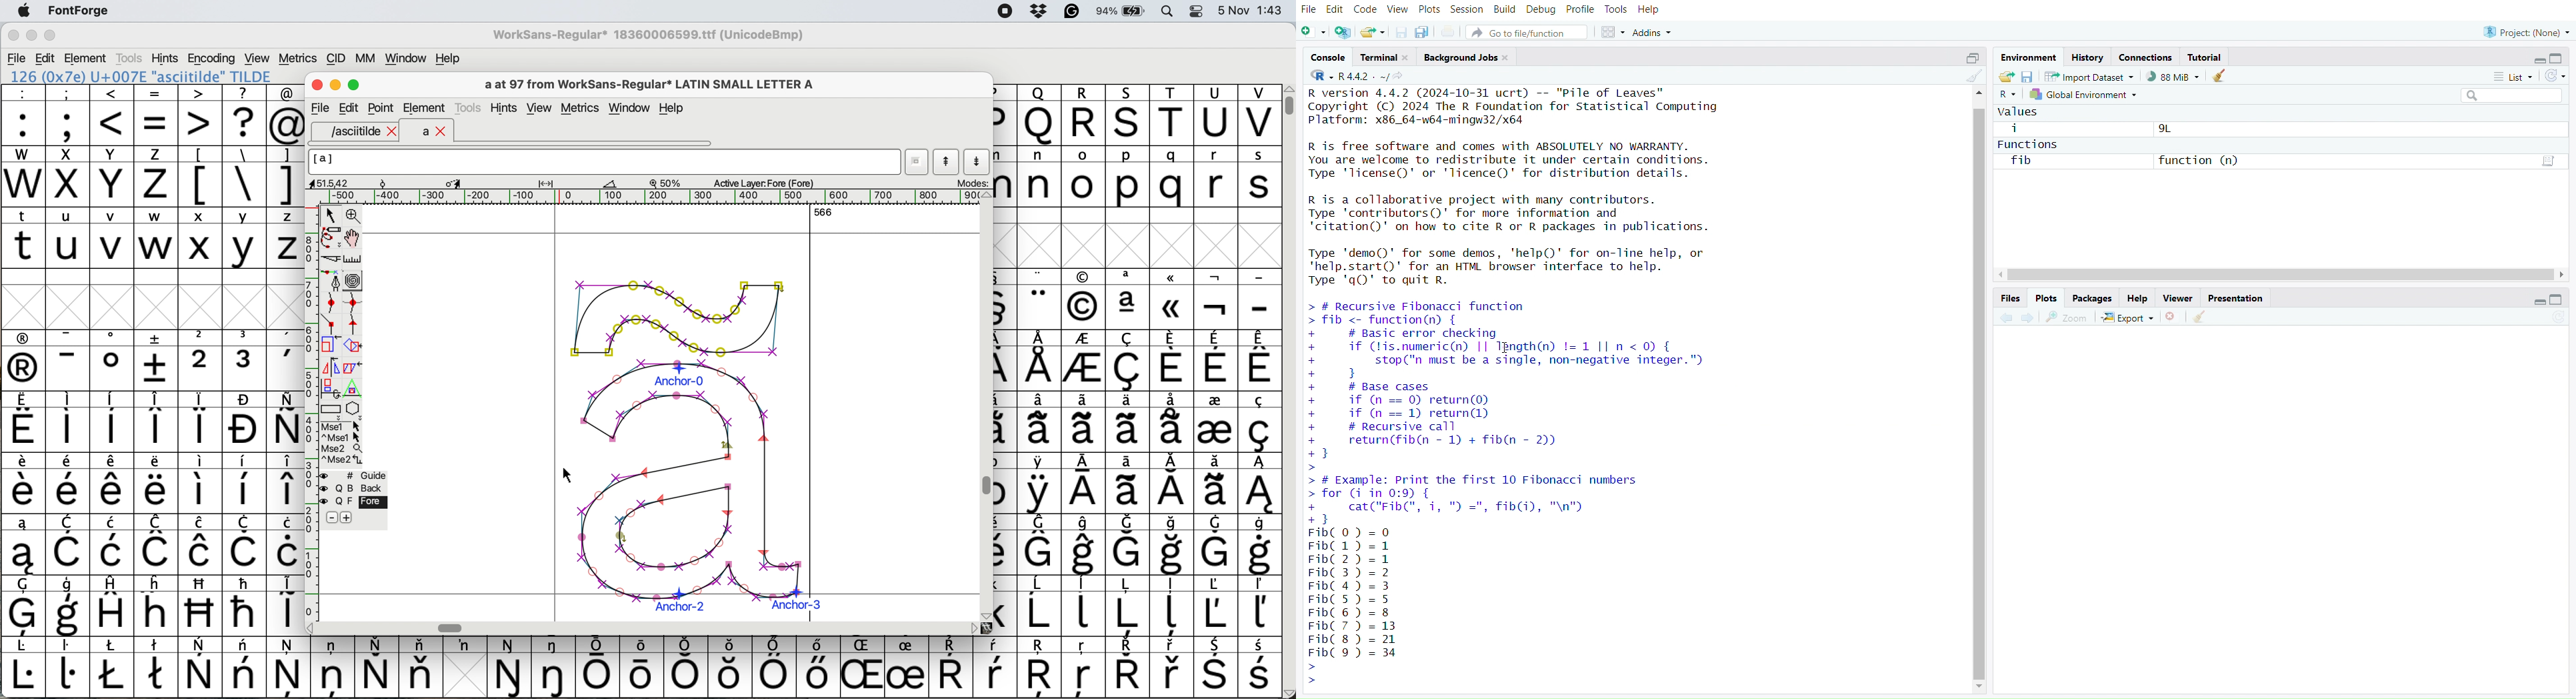  Describe the element at coordinates (2047, 298) in the screenshot. I see `plots` at that location.